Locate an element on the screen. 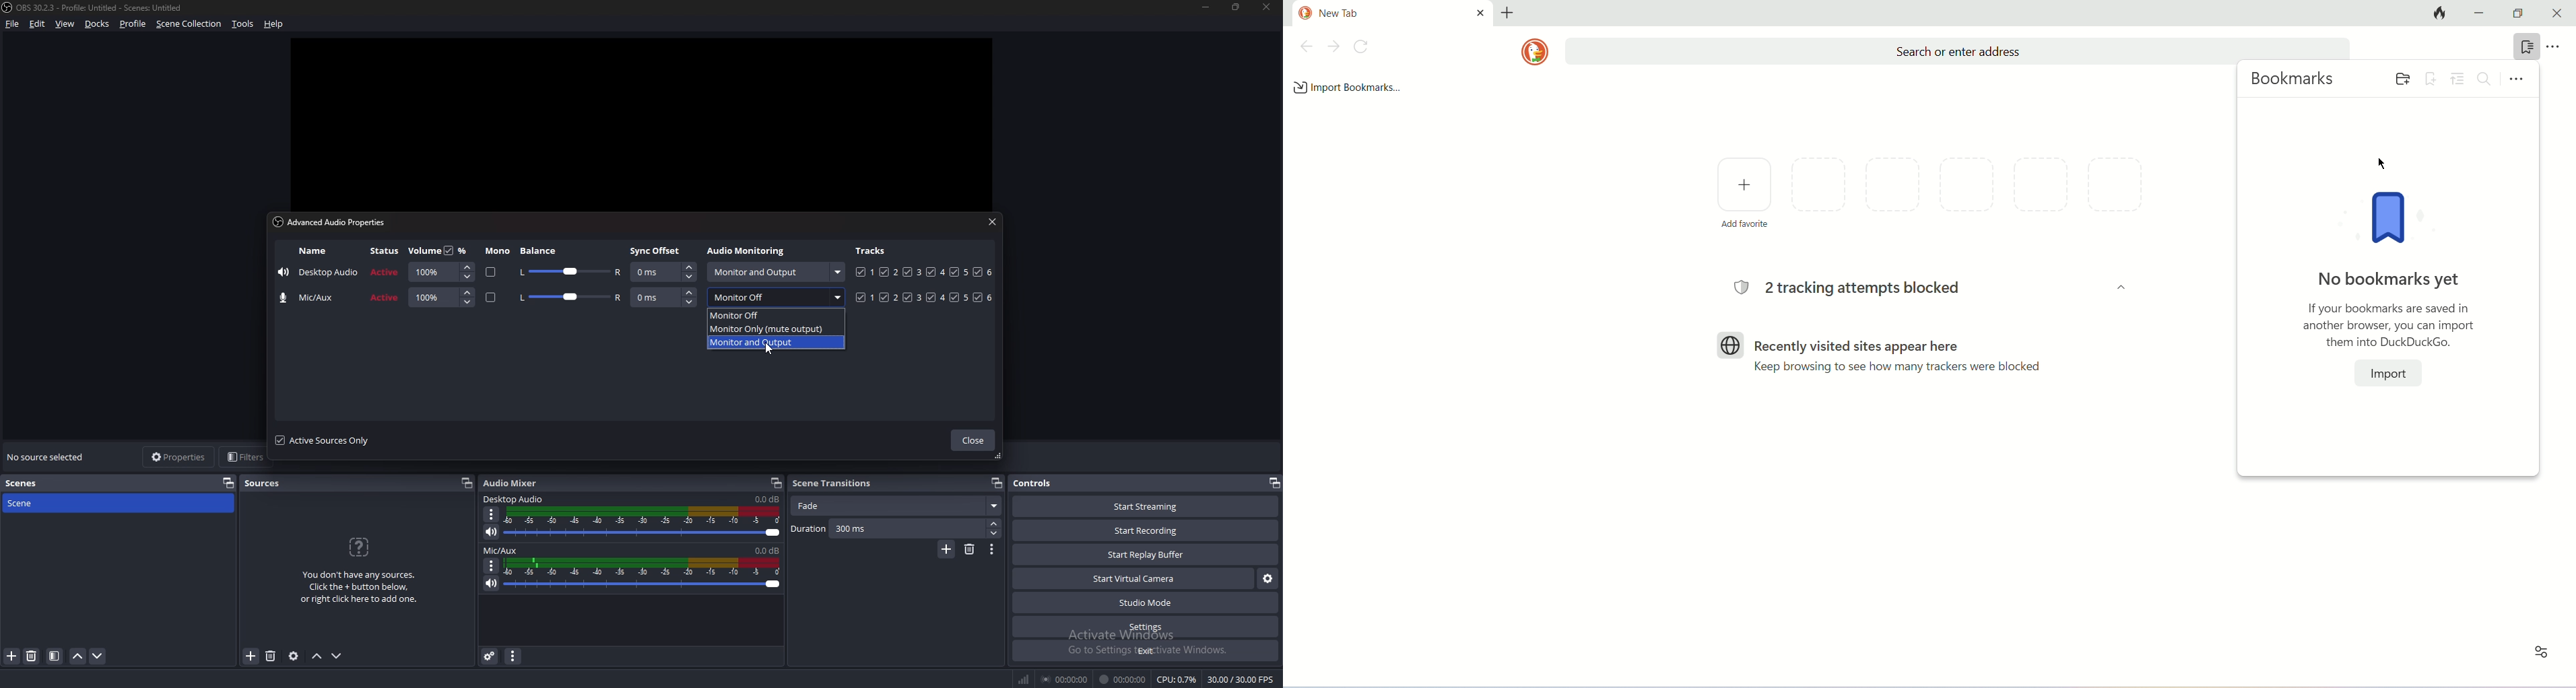 The height and width of the screenshot is (700, 2576). remove source is located at coordinates (271, 655).